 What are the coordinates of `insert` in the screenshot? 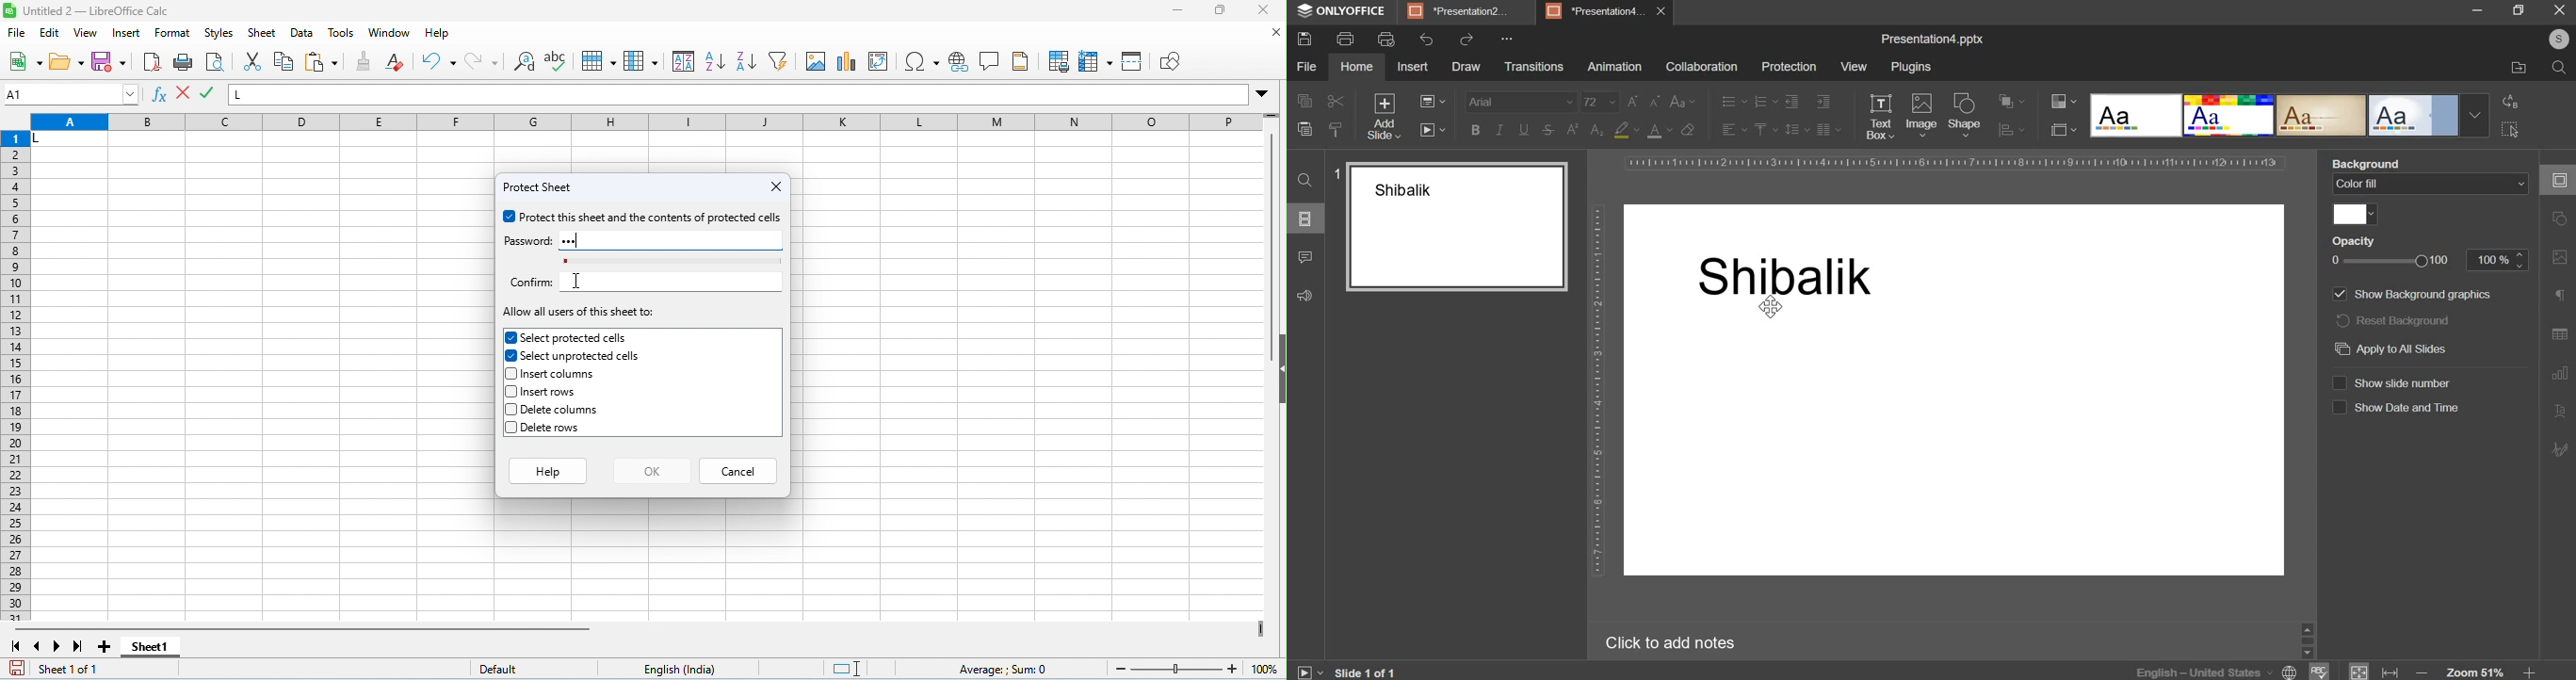 It's located at (128, 34).